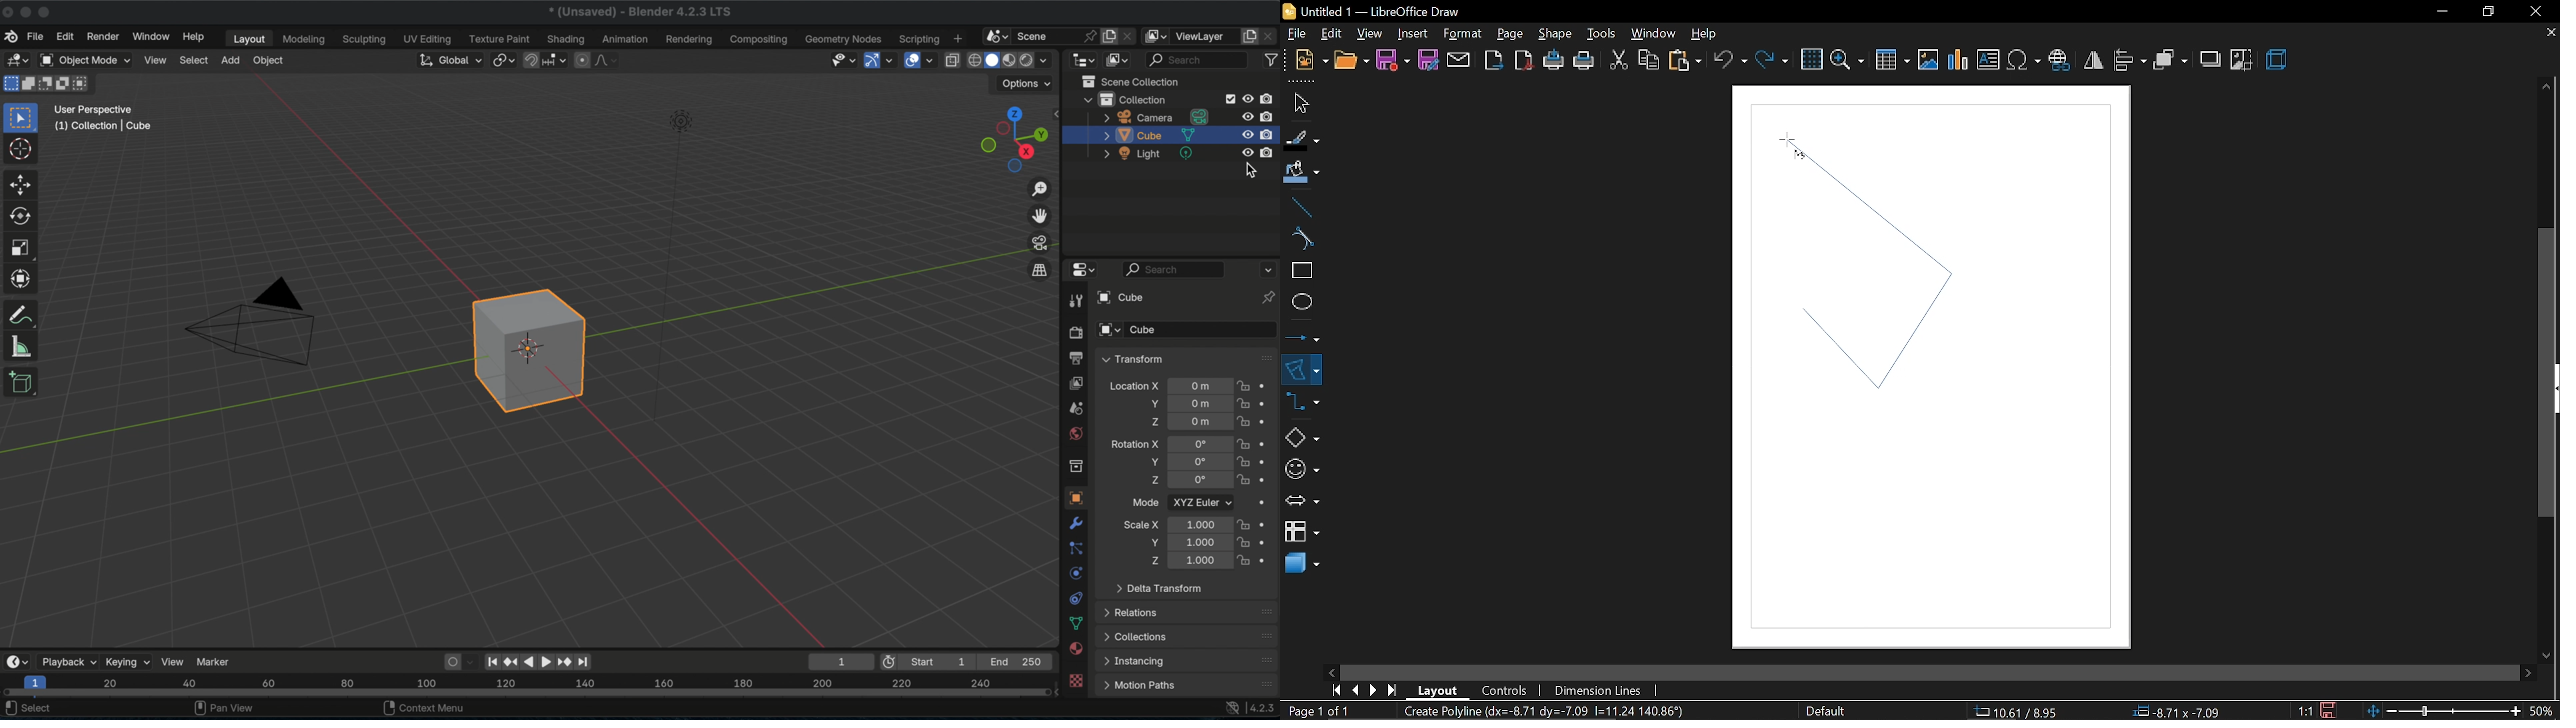  I want to click on geometry nodes, so click(824, 39).